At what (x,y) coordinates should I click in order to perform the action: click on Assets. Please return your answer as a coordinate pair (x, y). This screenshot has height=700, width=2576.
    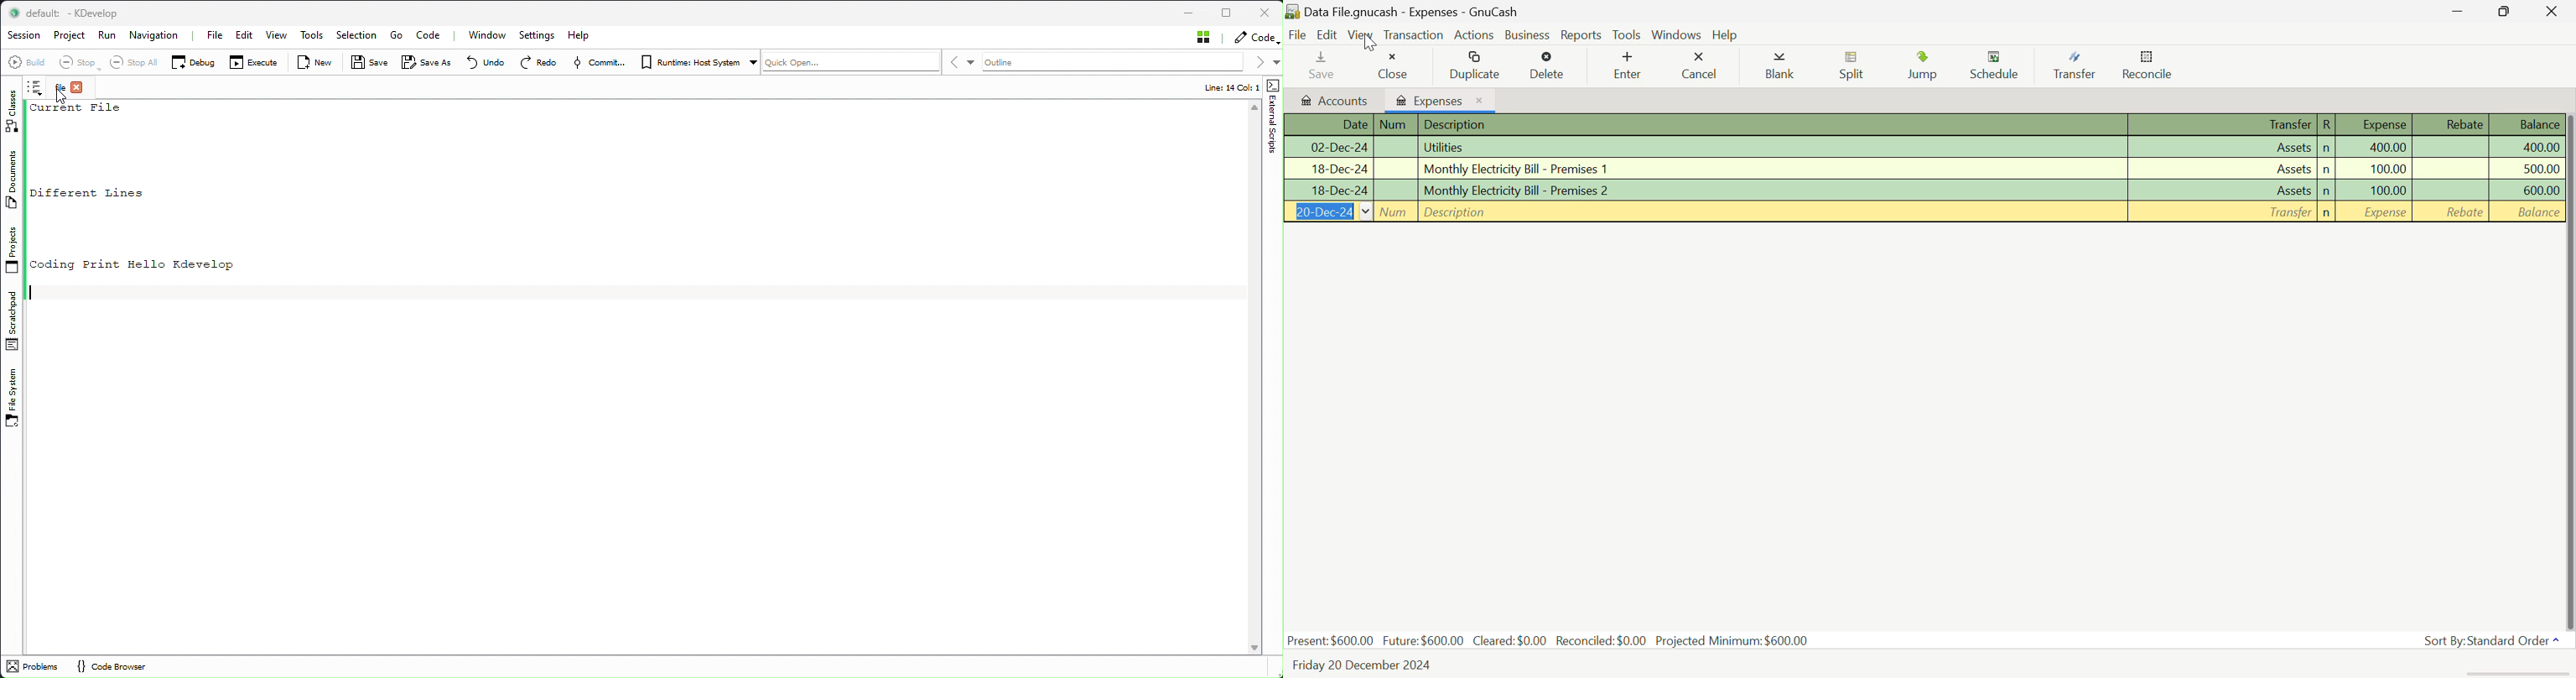
    Looking at the image, I should click on (2222, 168).